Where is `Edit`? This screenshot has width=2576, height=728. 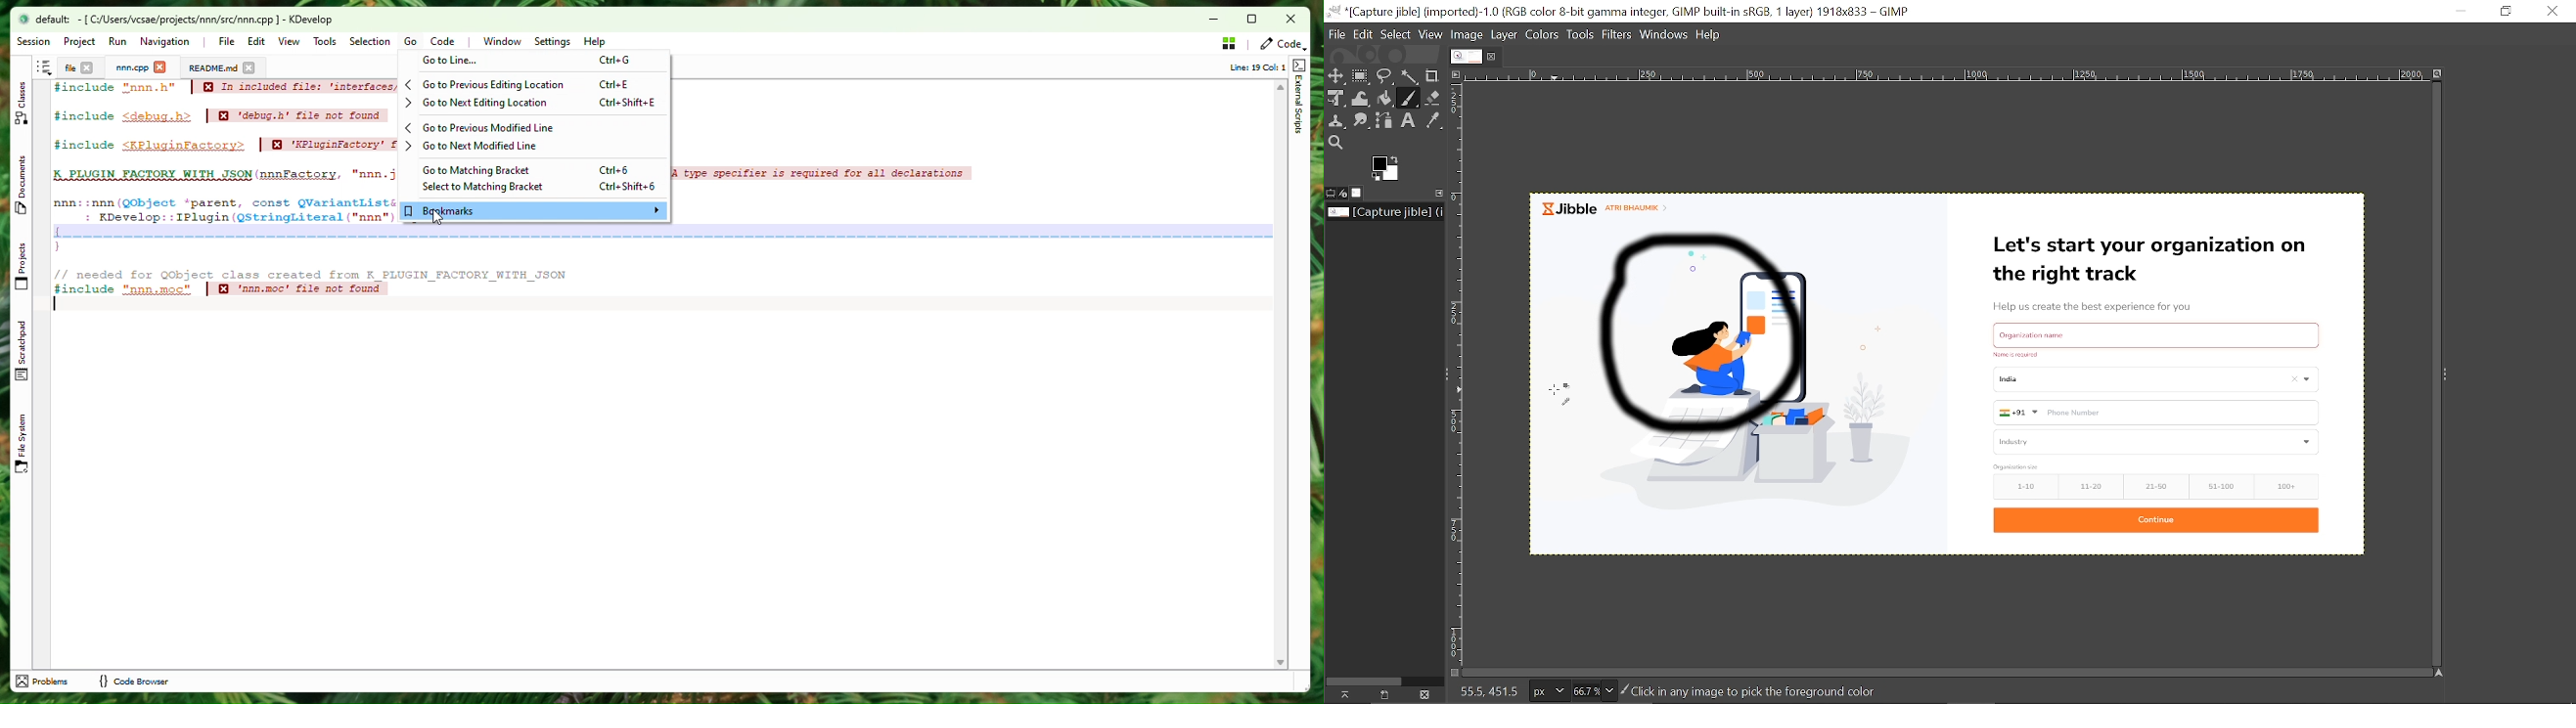
Edit is located at coordinates (1365, 35).